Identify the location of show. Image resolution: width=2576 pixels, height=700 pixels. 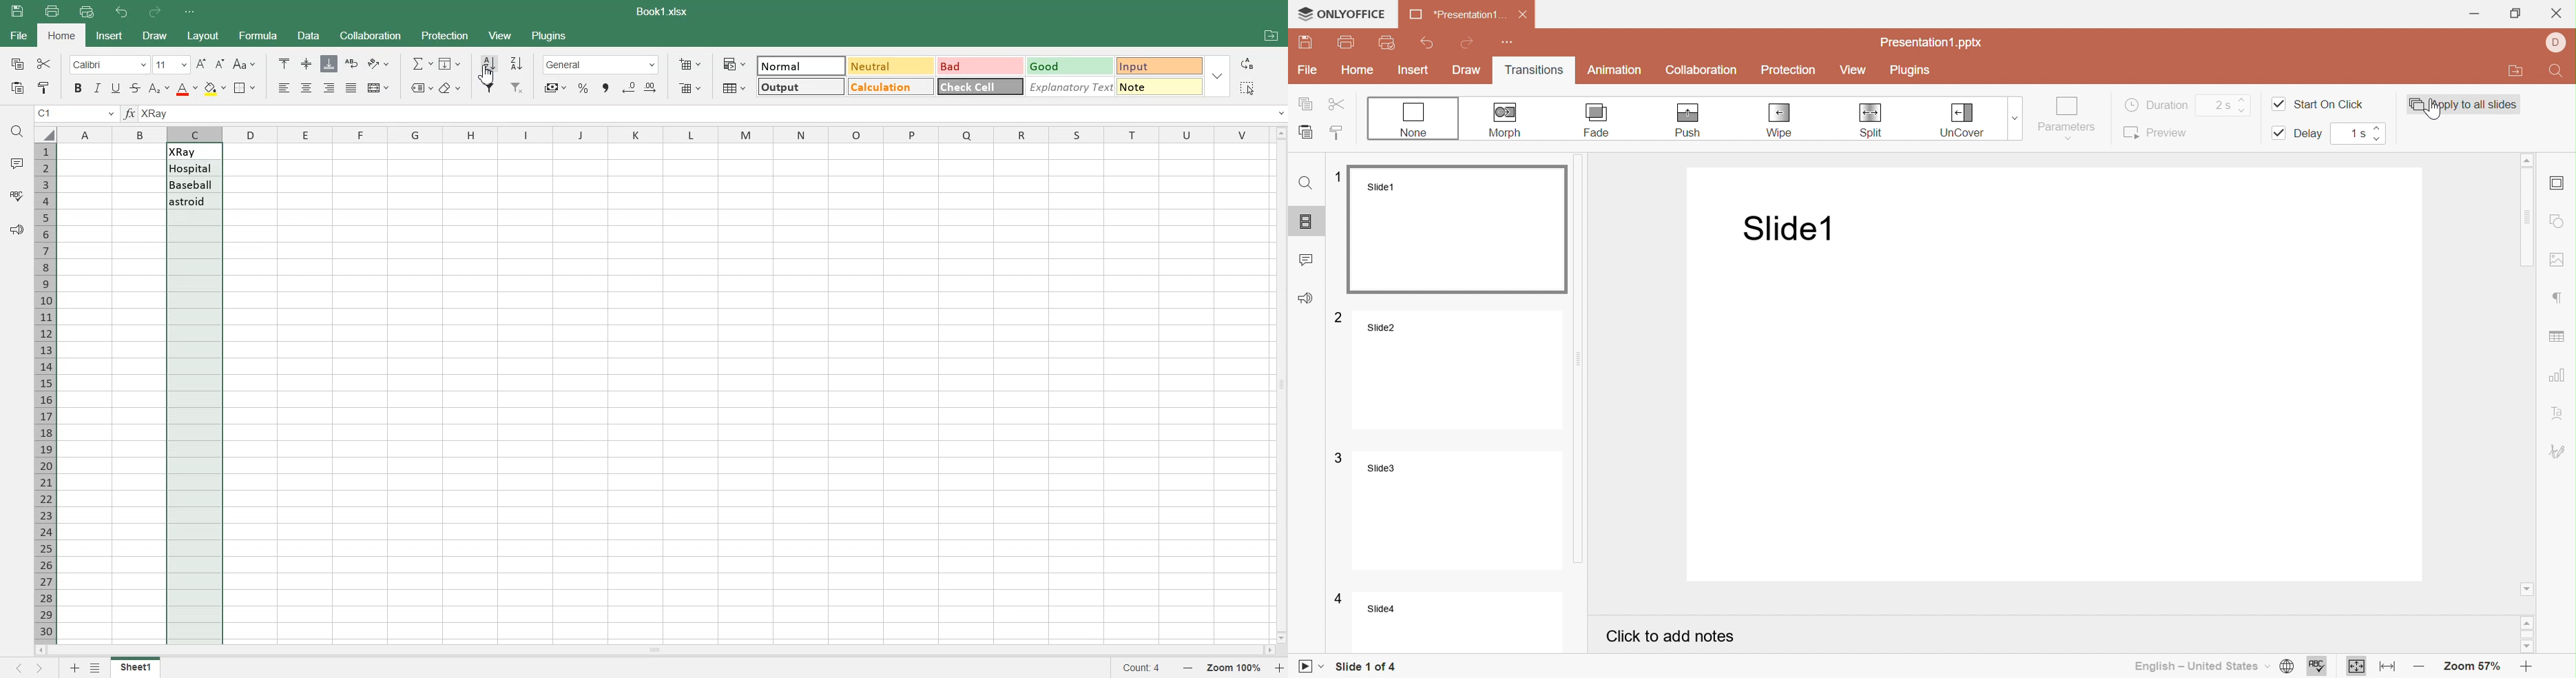
(1221, 76).